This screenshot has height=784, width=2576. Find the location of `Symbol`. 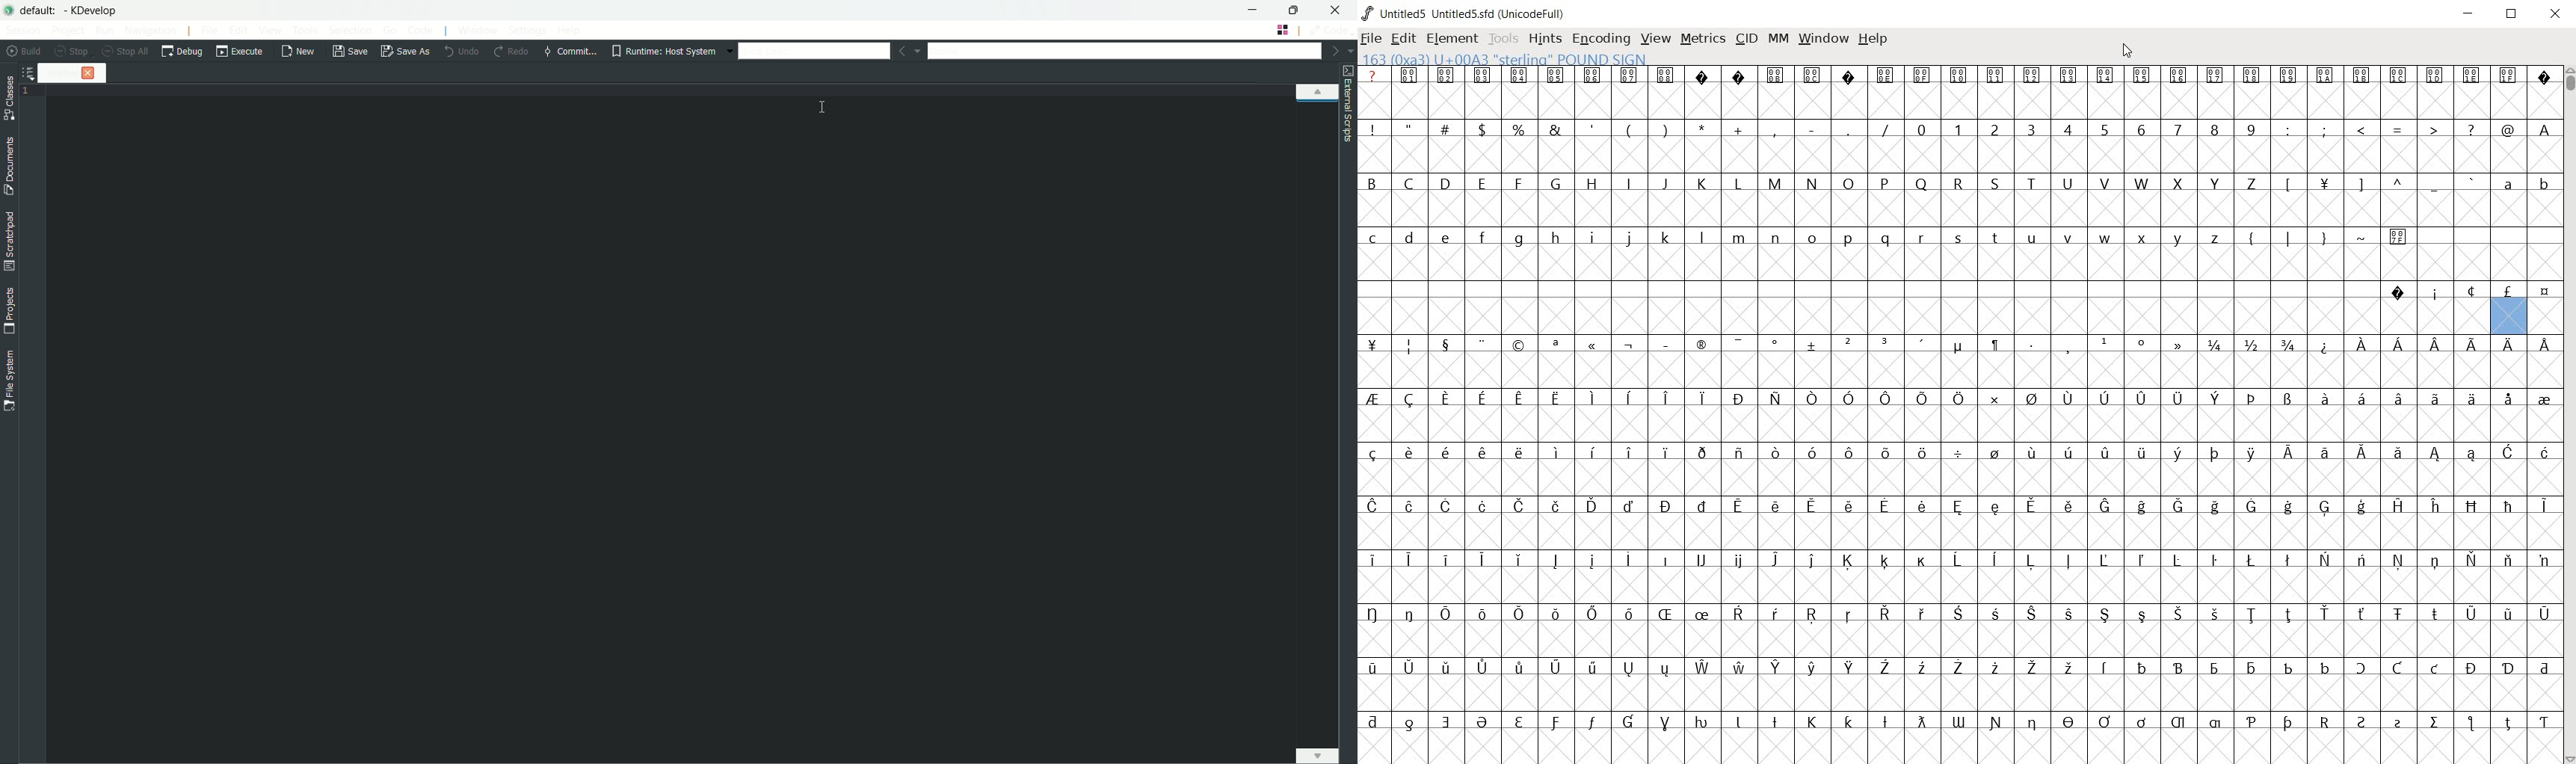

Symbol is located at coordinates (1920, 614).